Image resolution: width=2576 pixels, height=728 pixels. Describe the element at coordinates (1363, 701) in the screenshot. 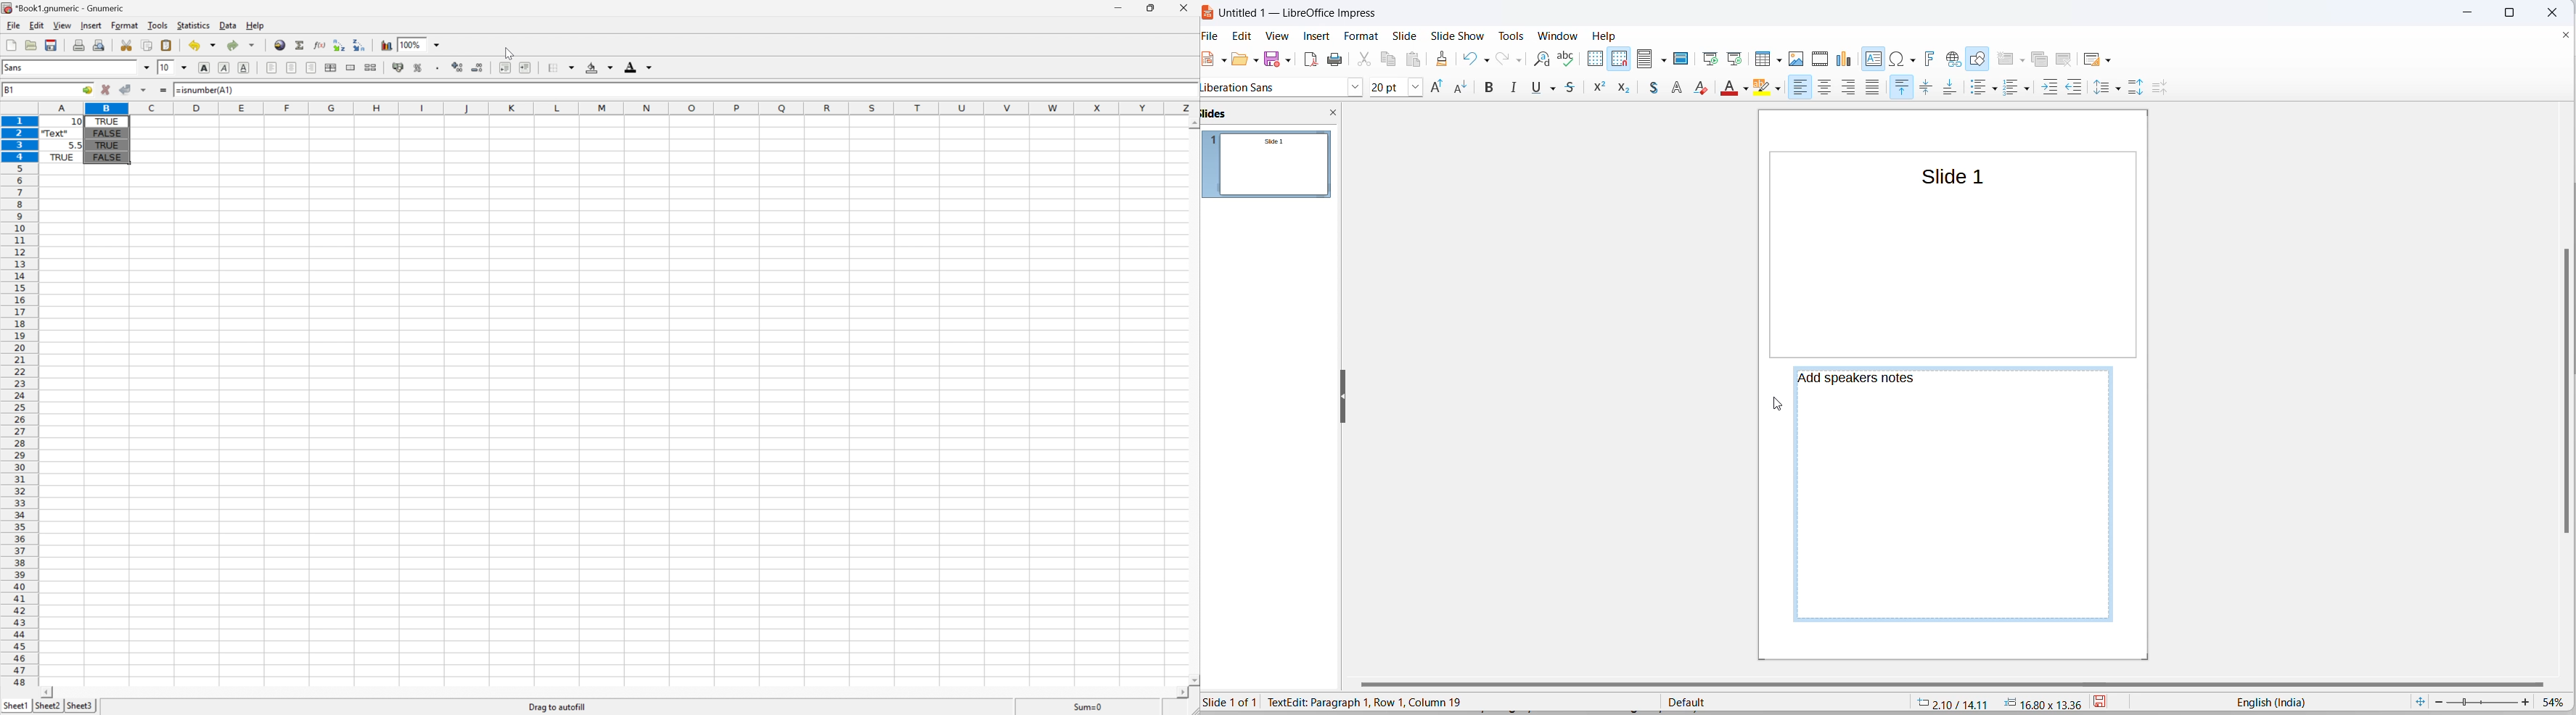

I see `text typing heading` at that location.